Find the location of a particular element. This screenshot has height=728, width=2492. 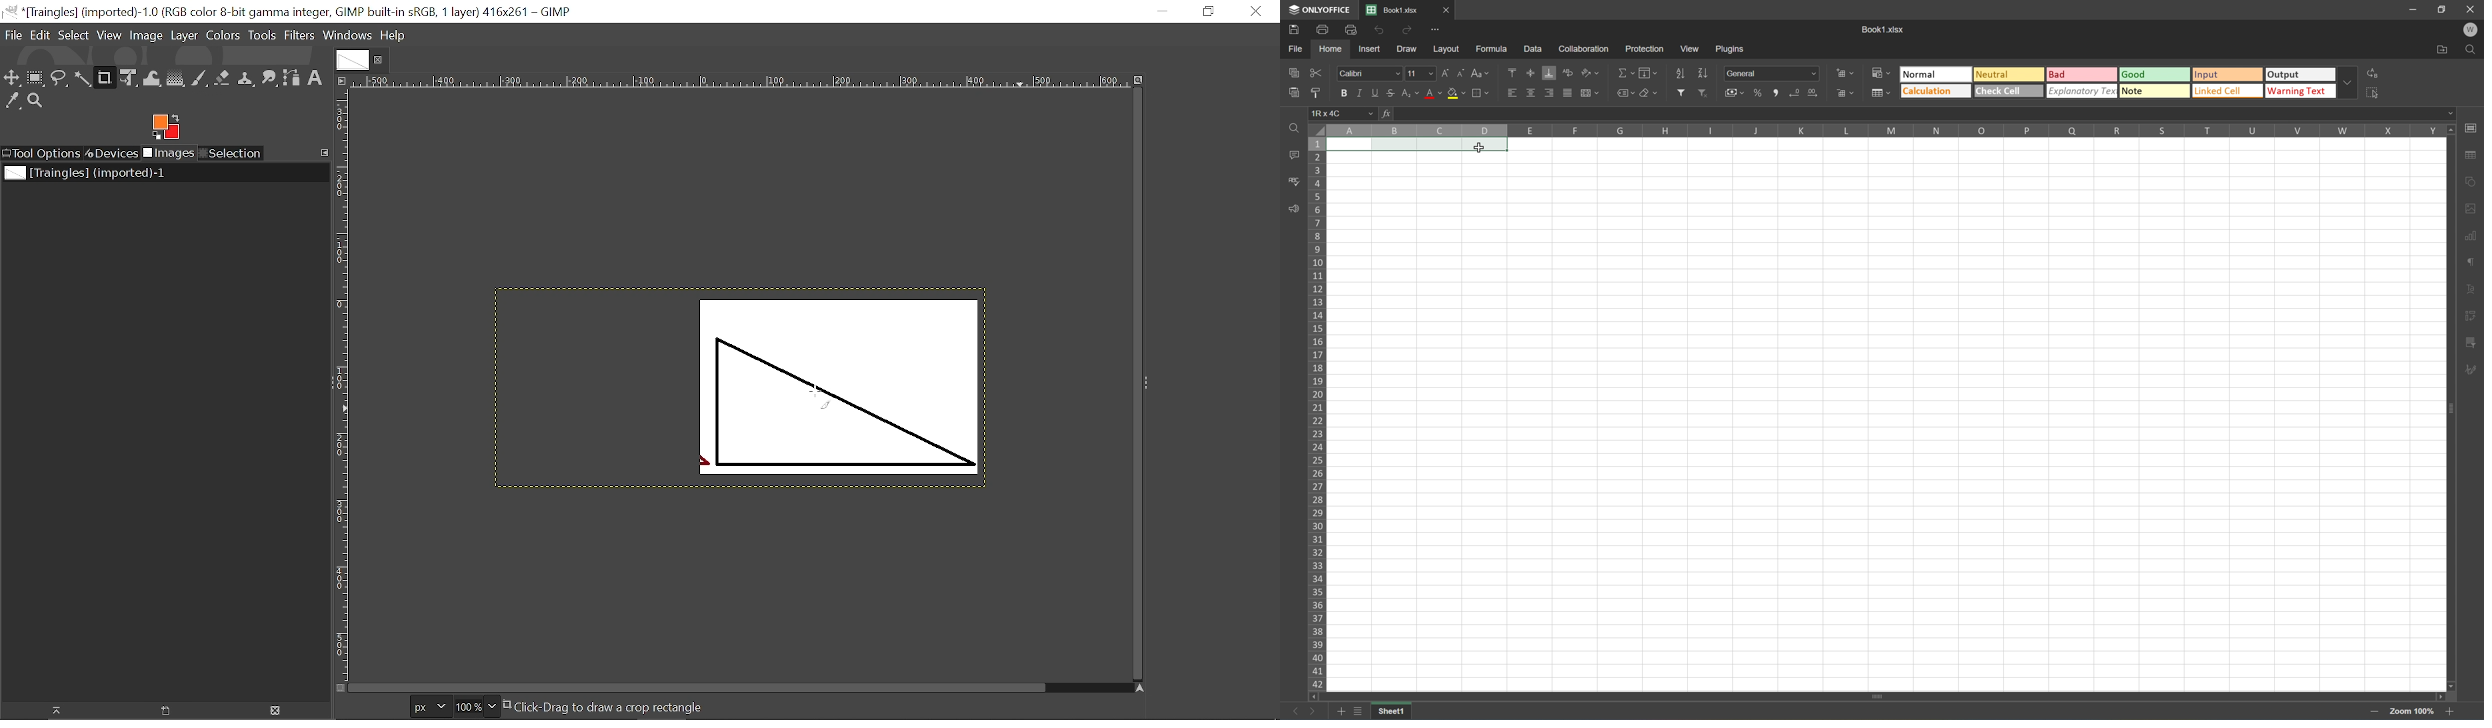

Filter is located at coordinates (1680, 93).